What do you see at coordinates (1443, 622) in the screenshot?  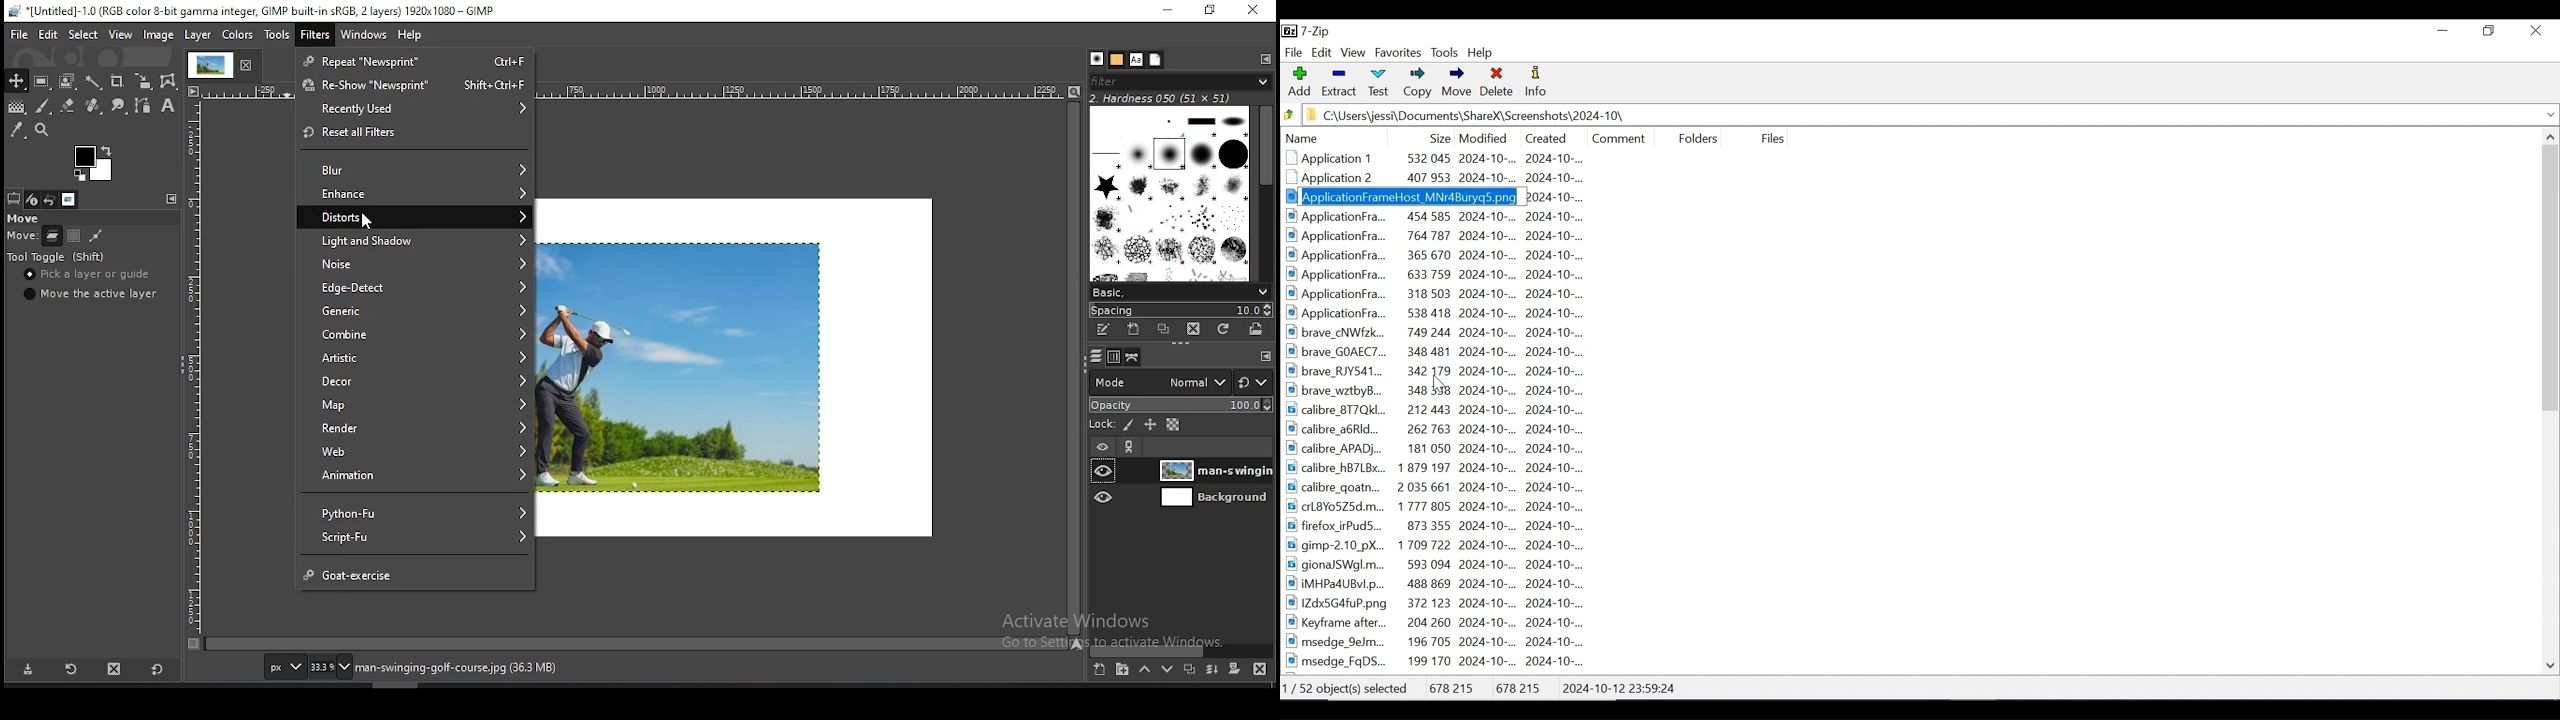 I see `Keyframe after... 204 260 2024-10-.. 2024-10-...` at bounding box center [1443, 622].